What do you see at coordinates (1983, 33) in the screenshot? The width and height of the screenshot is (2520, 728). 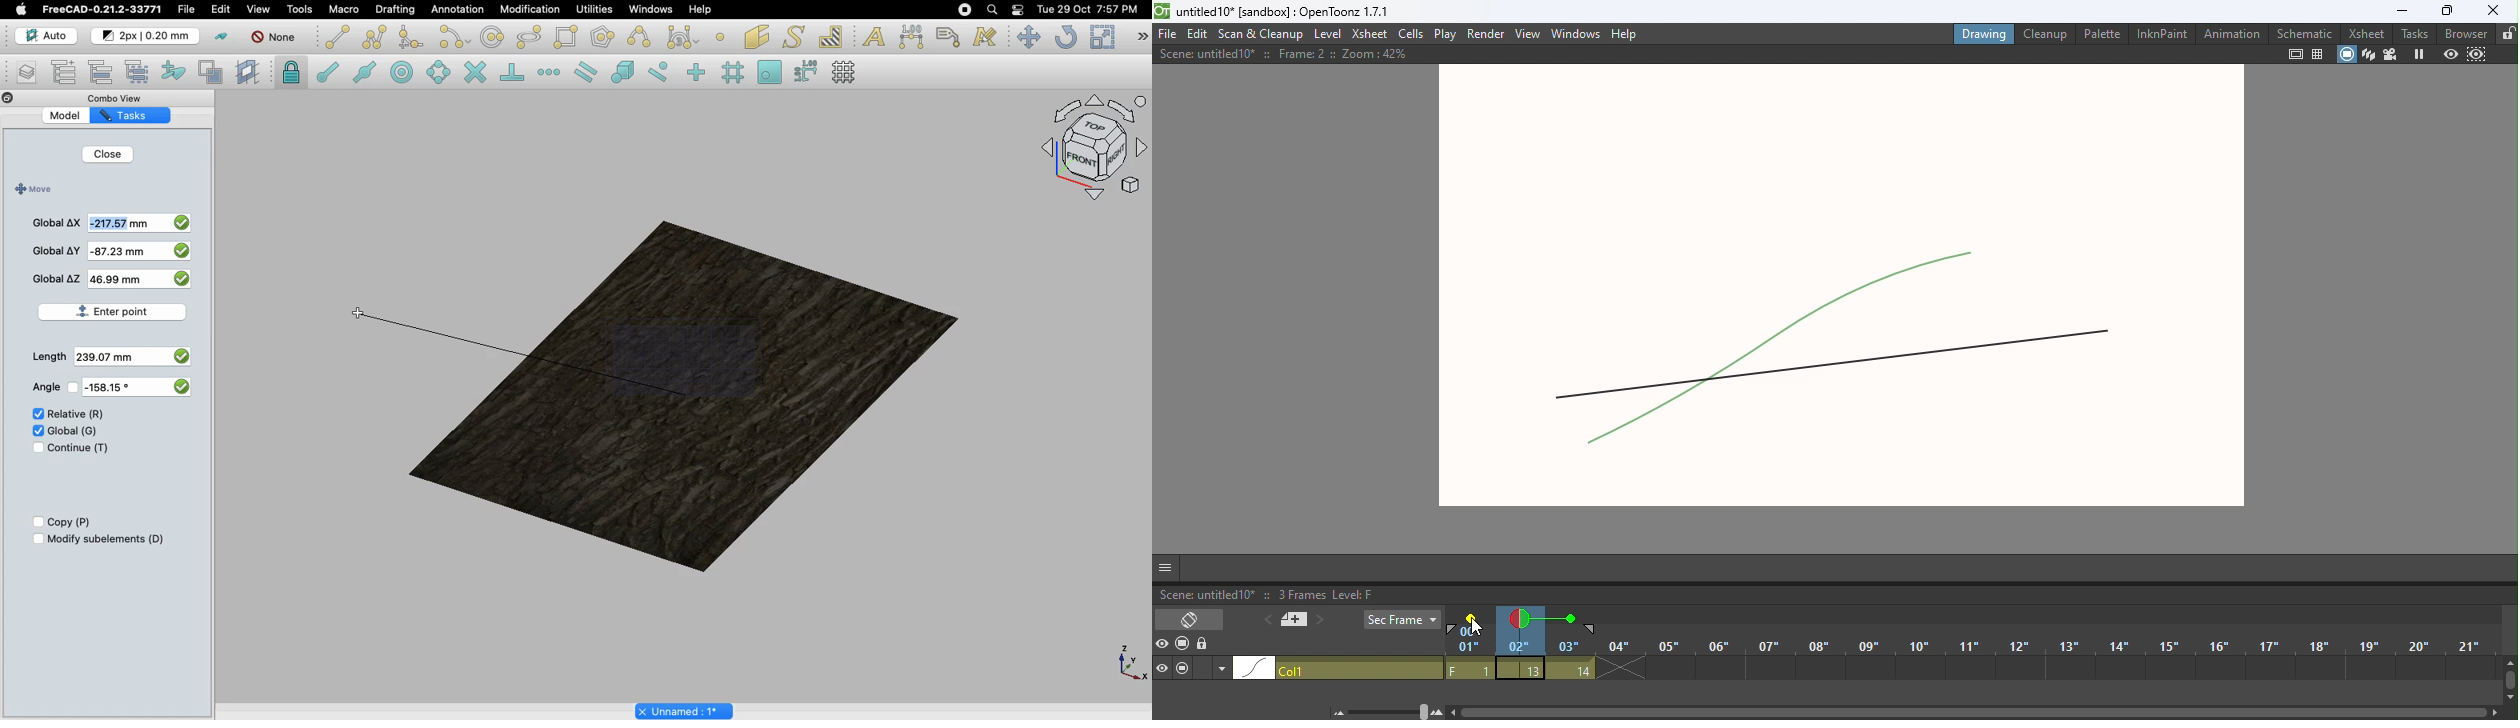 I see `Drawing` at bounding box center [1983, 33].